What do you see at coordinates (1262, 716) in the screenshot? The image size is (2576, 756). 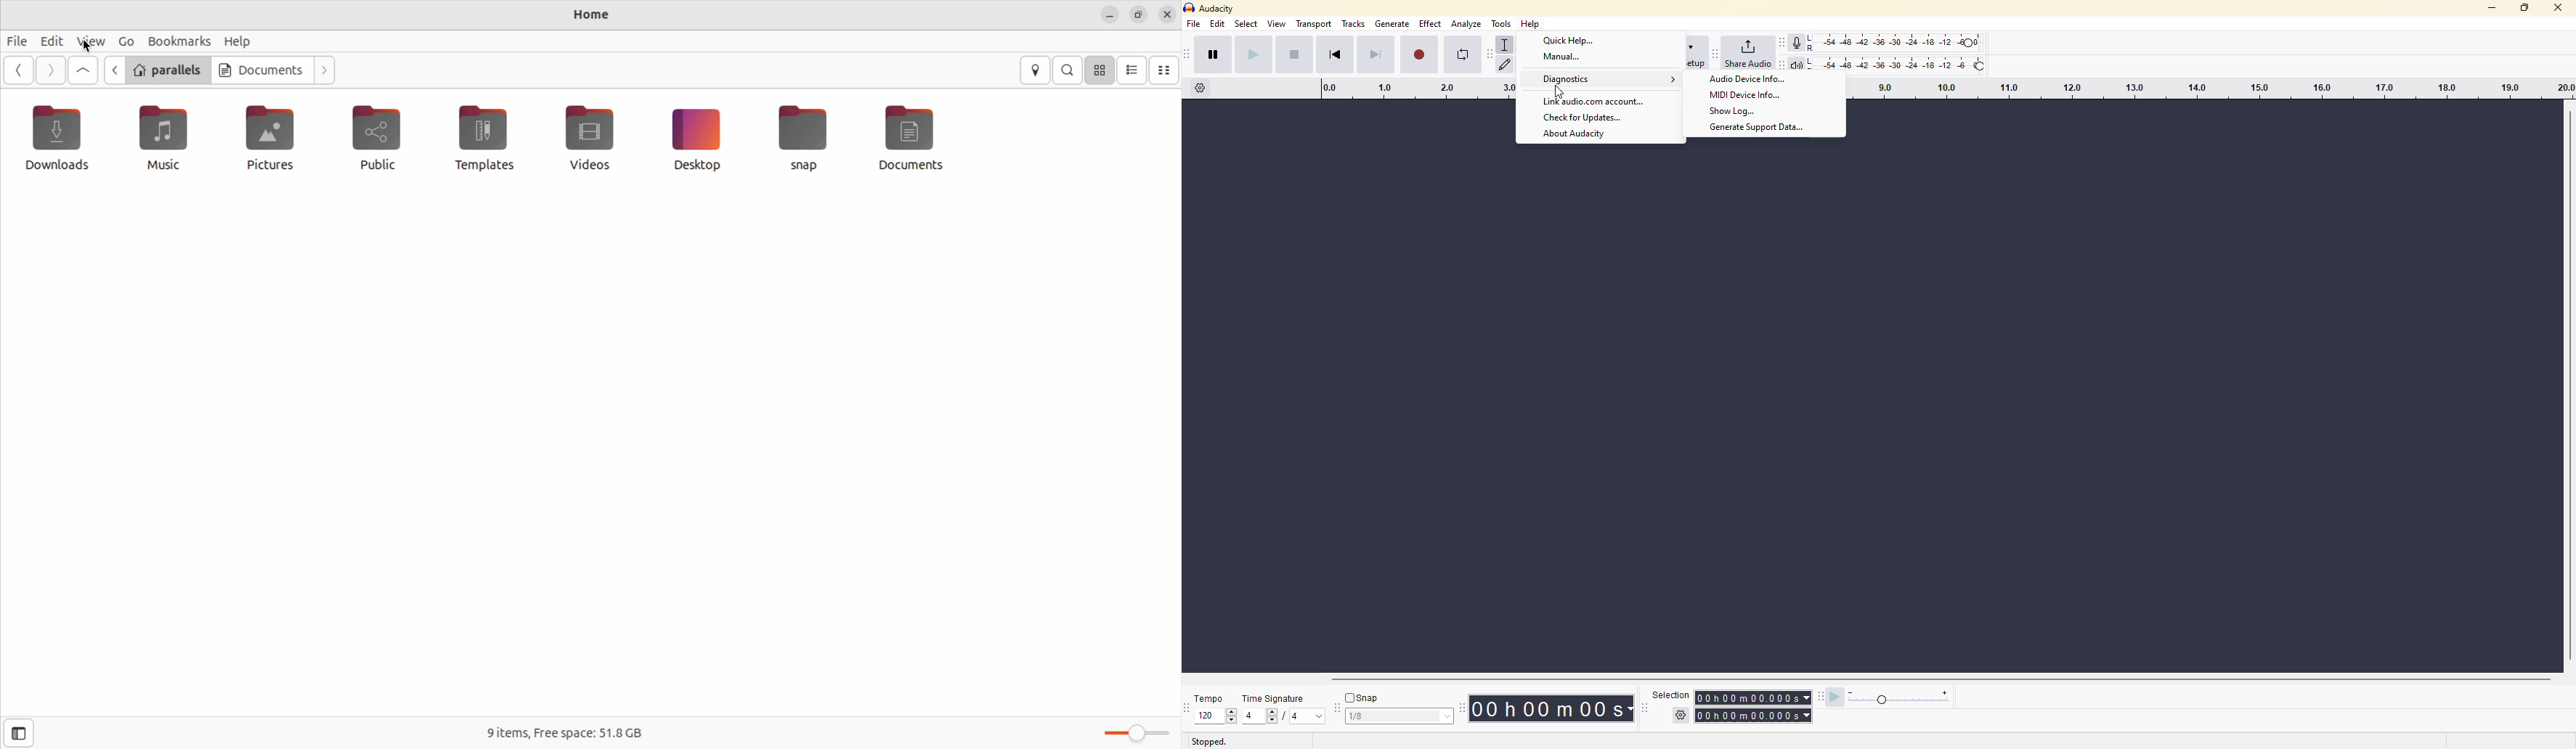 I see `value` at bounding box center [1262, 716].